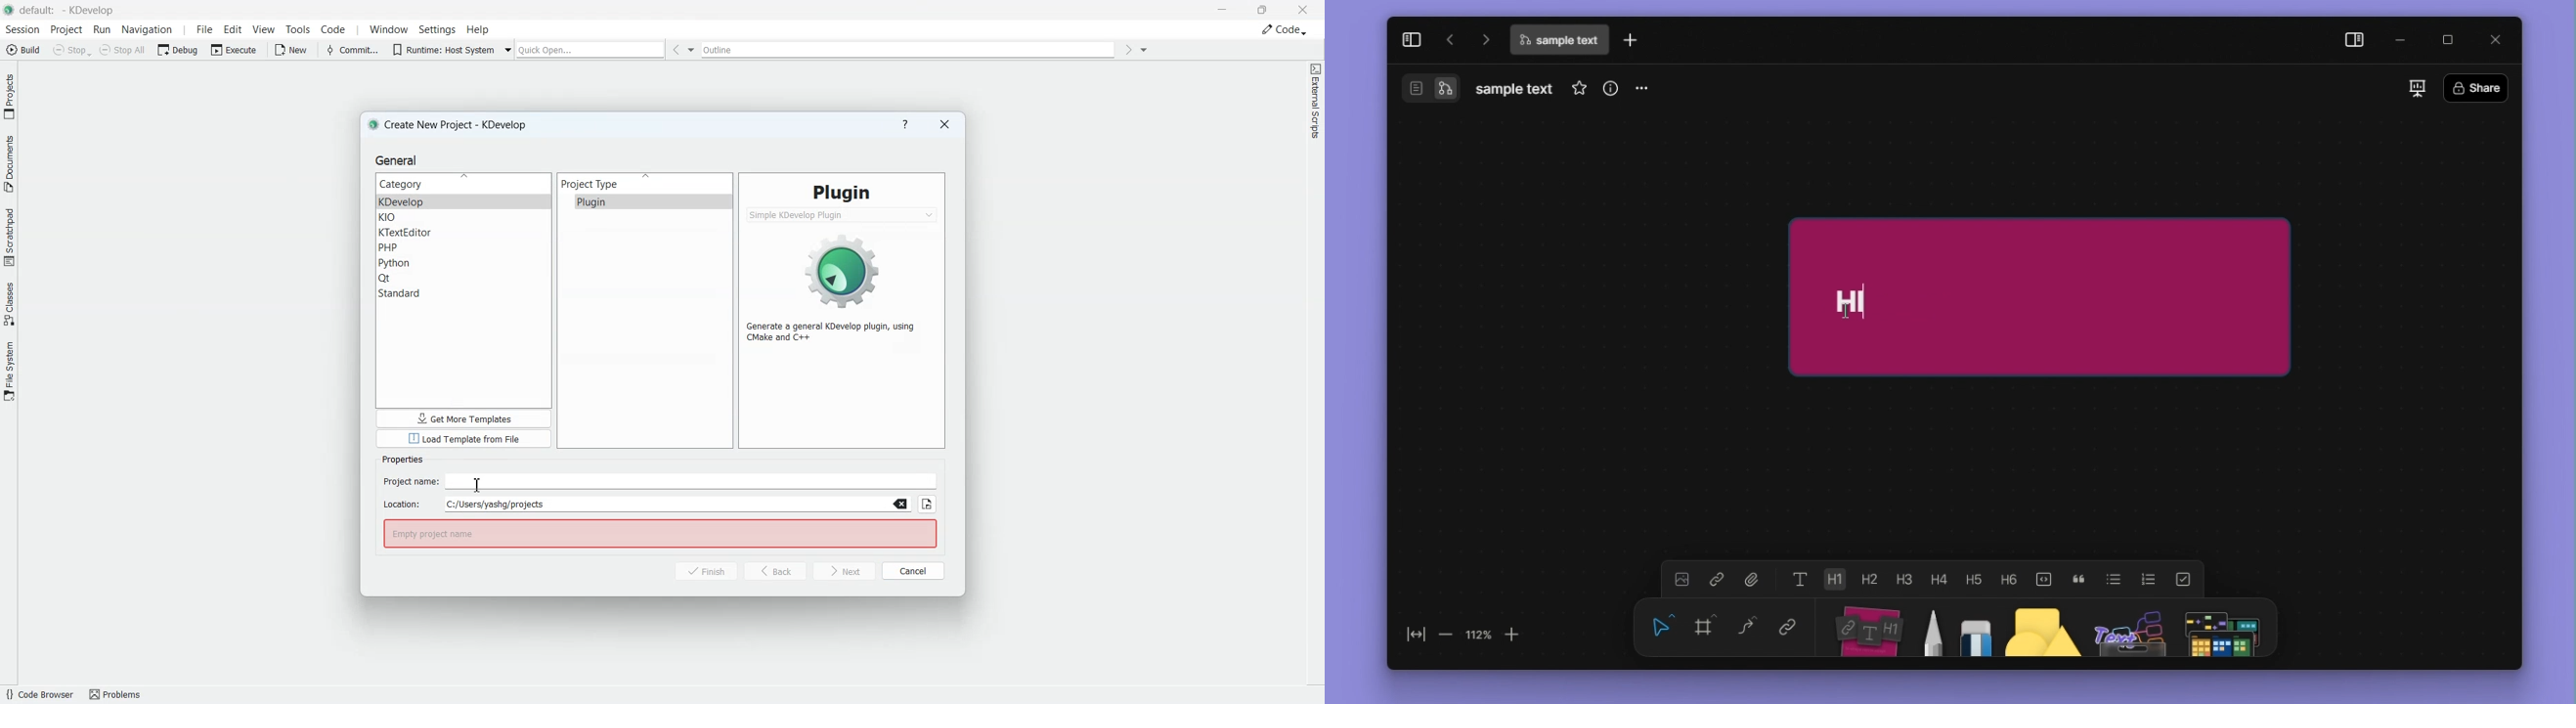 Image resolution: width=2576 pixels, height=728 pixels. Describe the element at coordinates (2042, 628) in the screenshot. I see `shape` at that location.